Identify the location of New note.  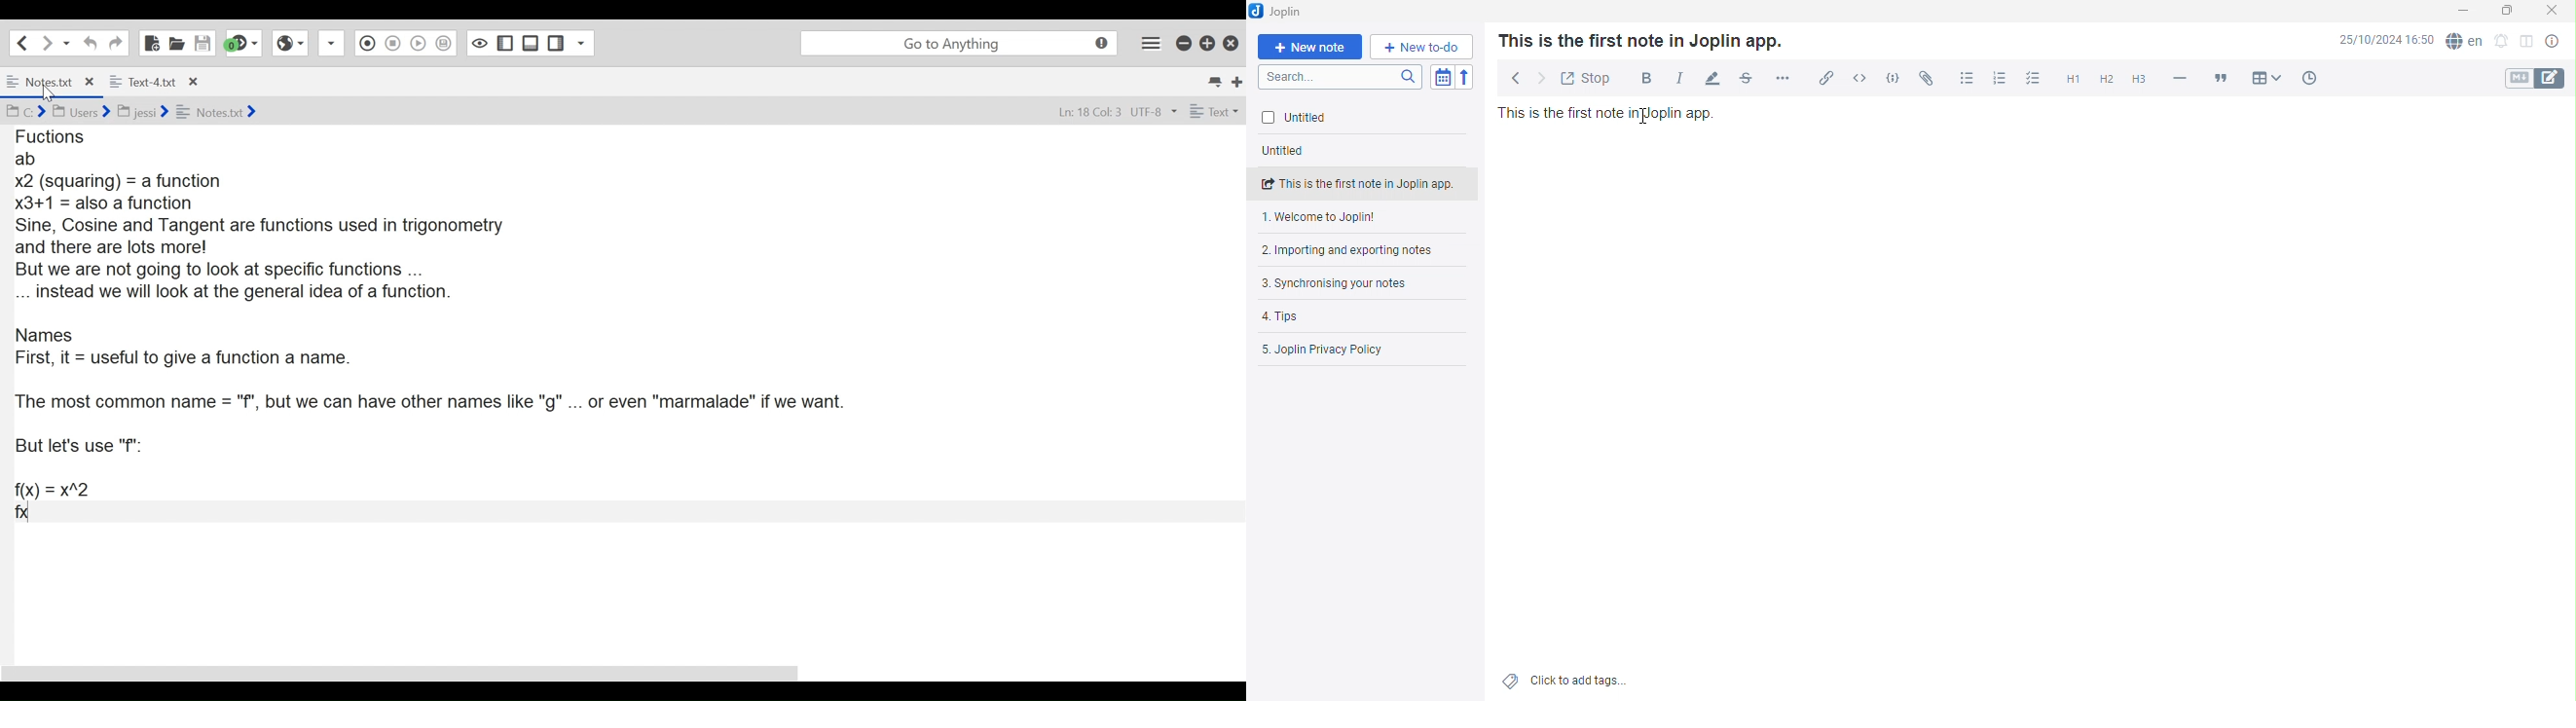
(1311, 46).